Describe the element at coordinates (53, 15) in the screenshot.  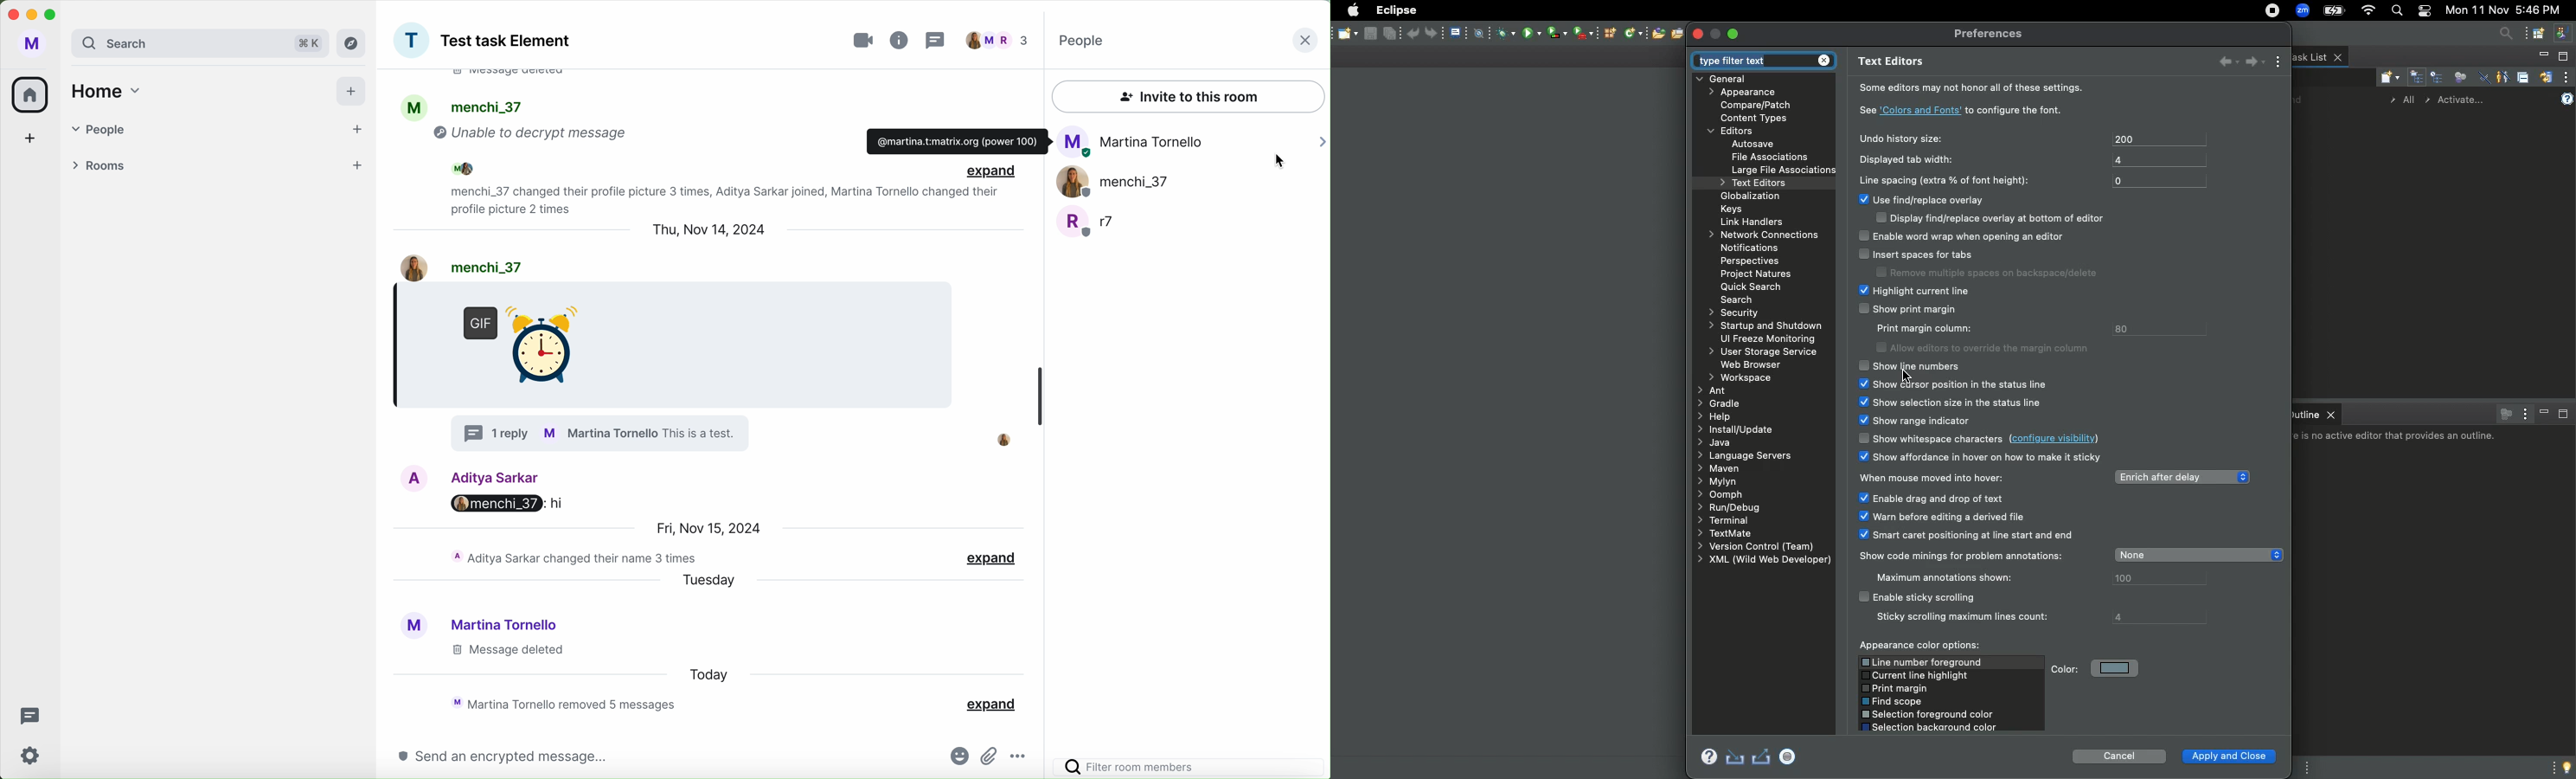
I see `maximize` at that location.